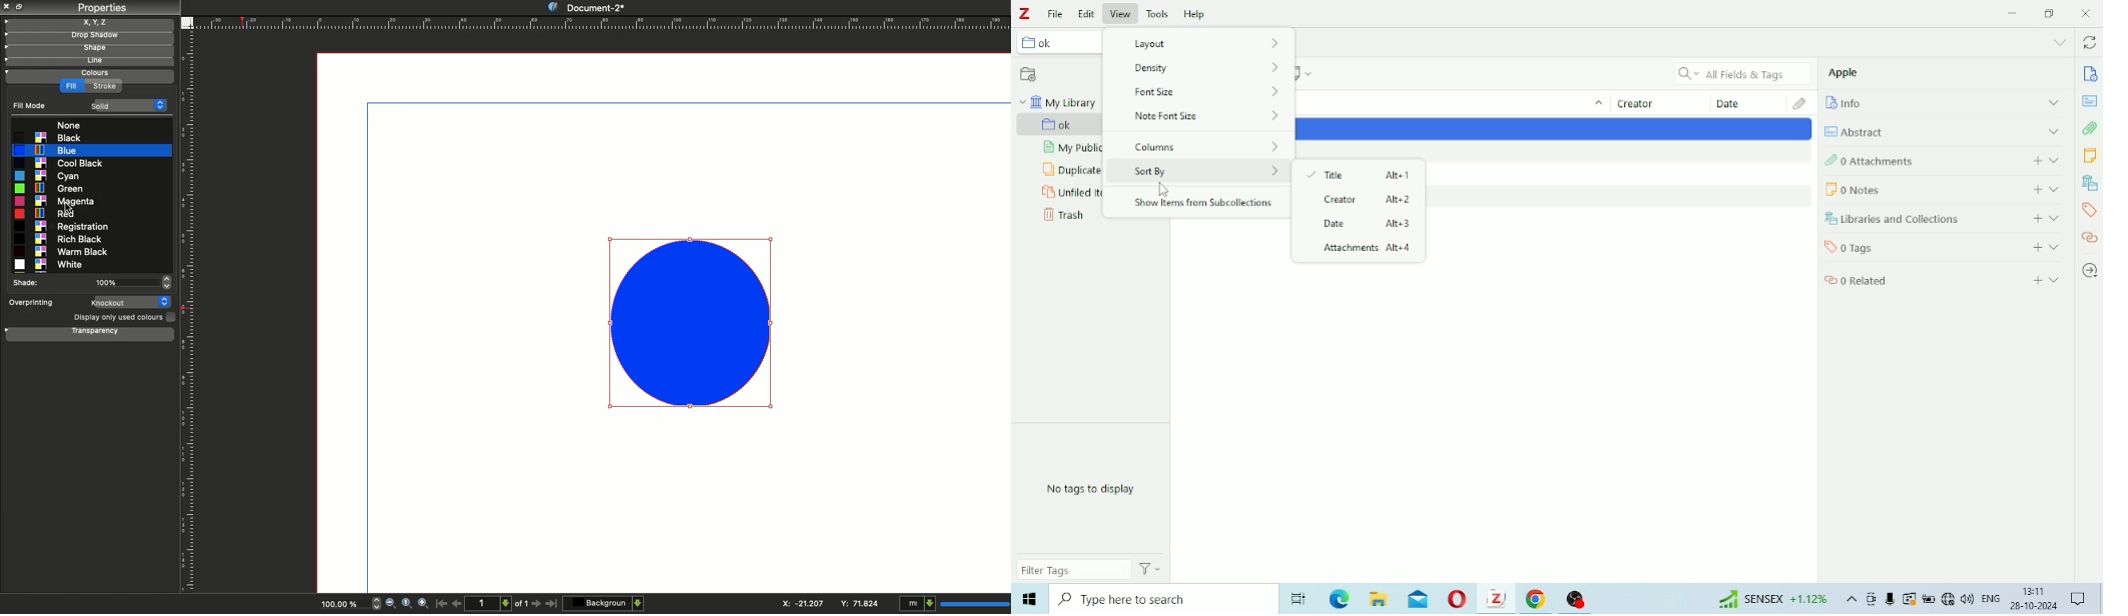  Describe the element at coordinates (48, 188) in the screenshot. I see `Green` at that location.